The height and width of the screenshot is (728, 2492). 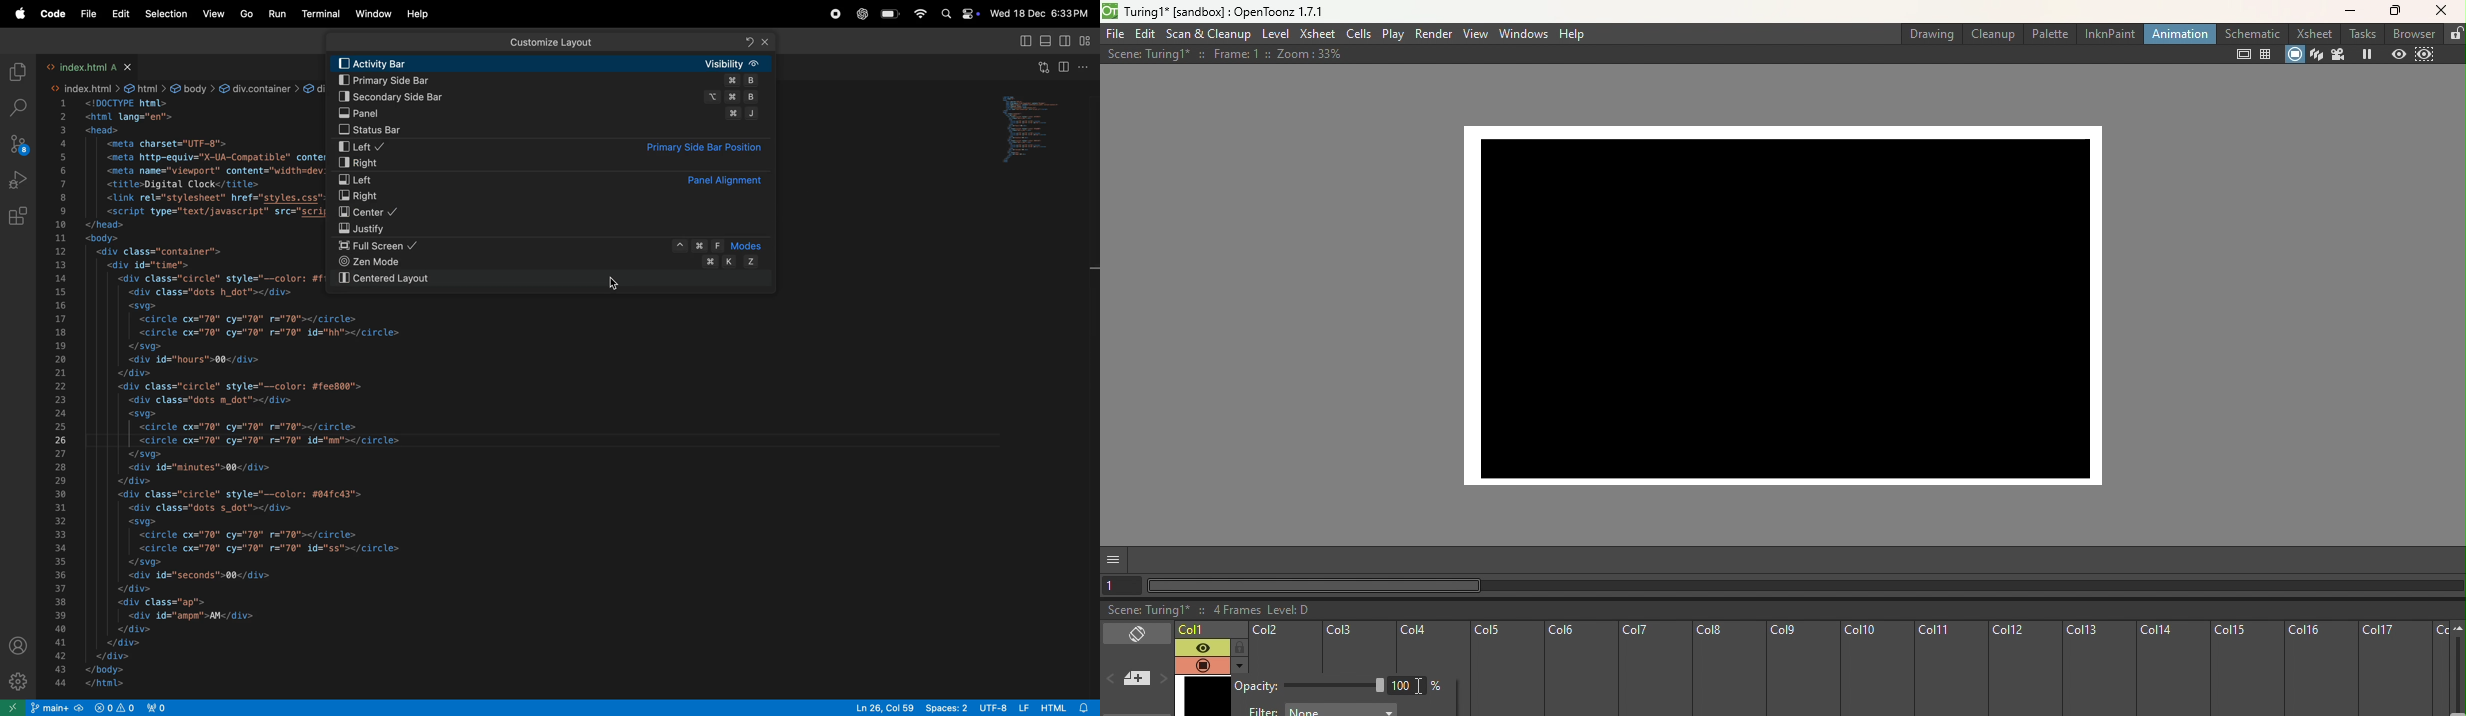 I want to click on Col12, so click(x=2025, y=669).